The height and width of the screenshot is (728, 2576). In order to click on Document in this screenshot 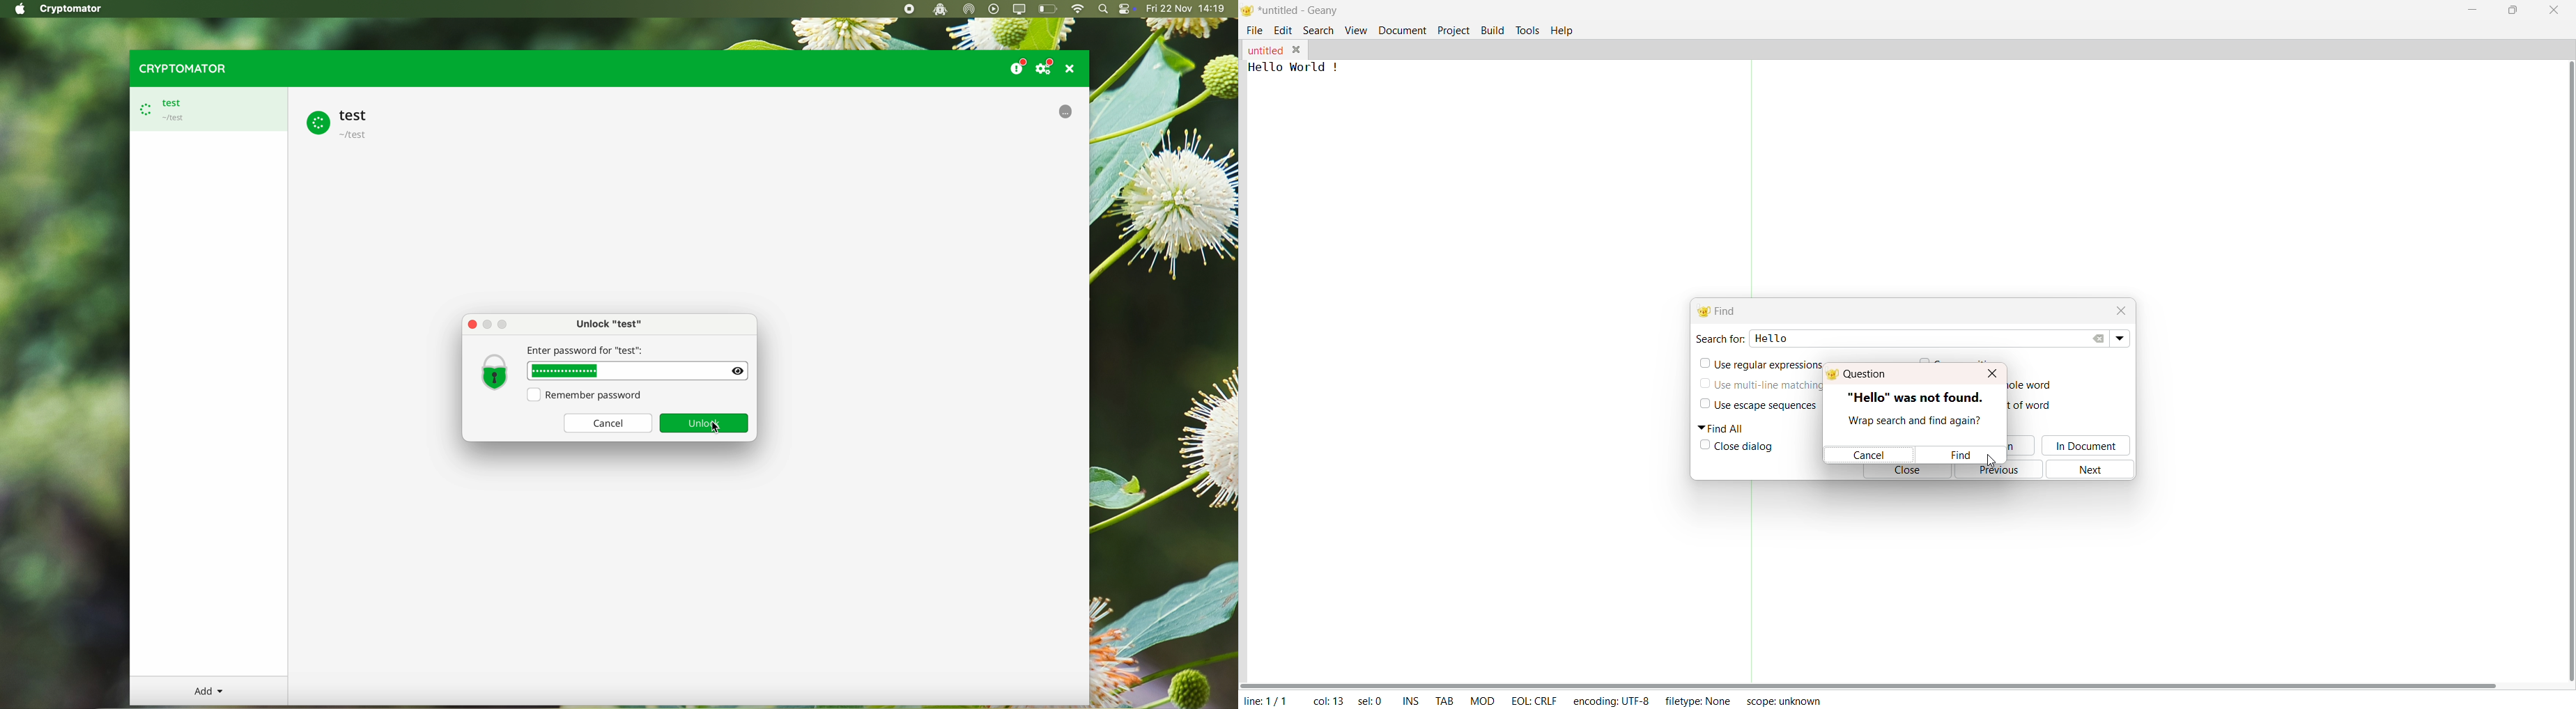, I will do `click(1401, 31)`.